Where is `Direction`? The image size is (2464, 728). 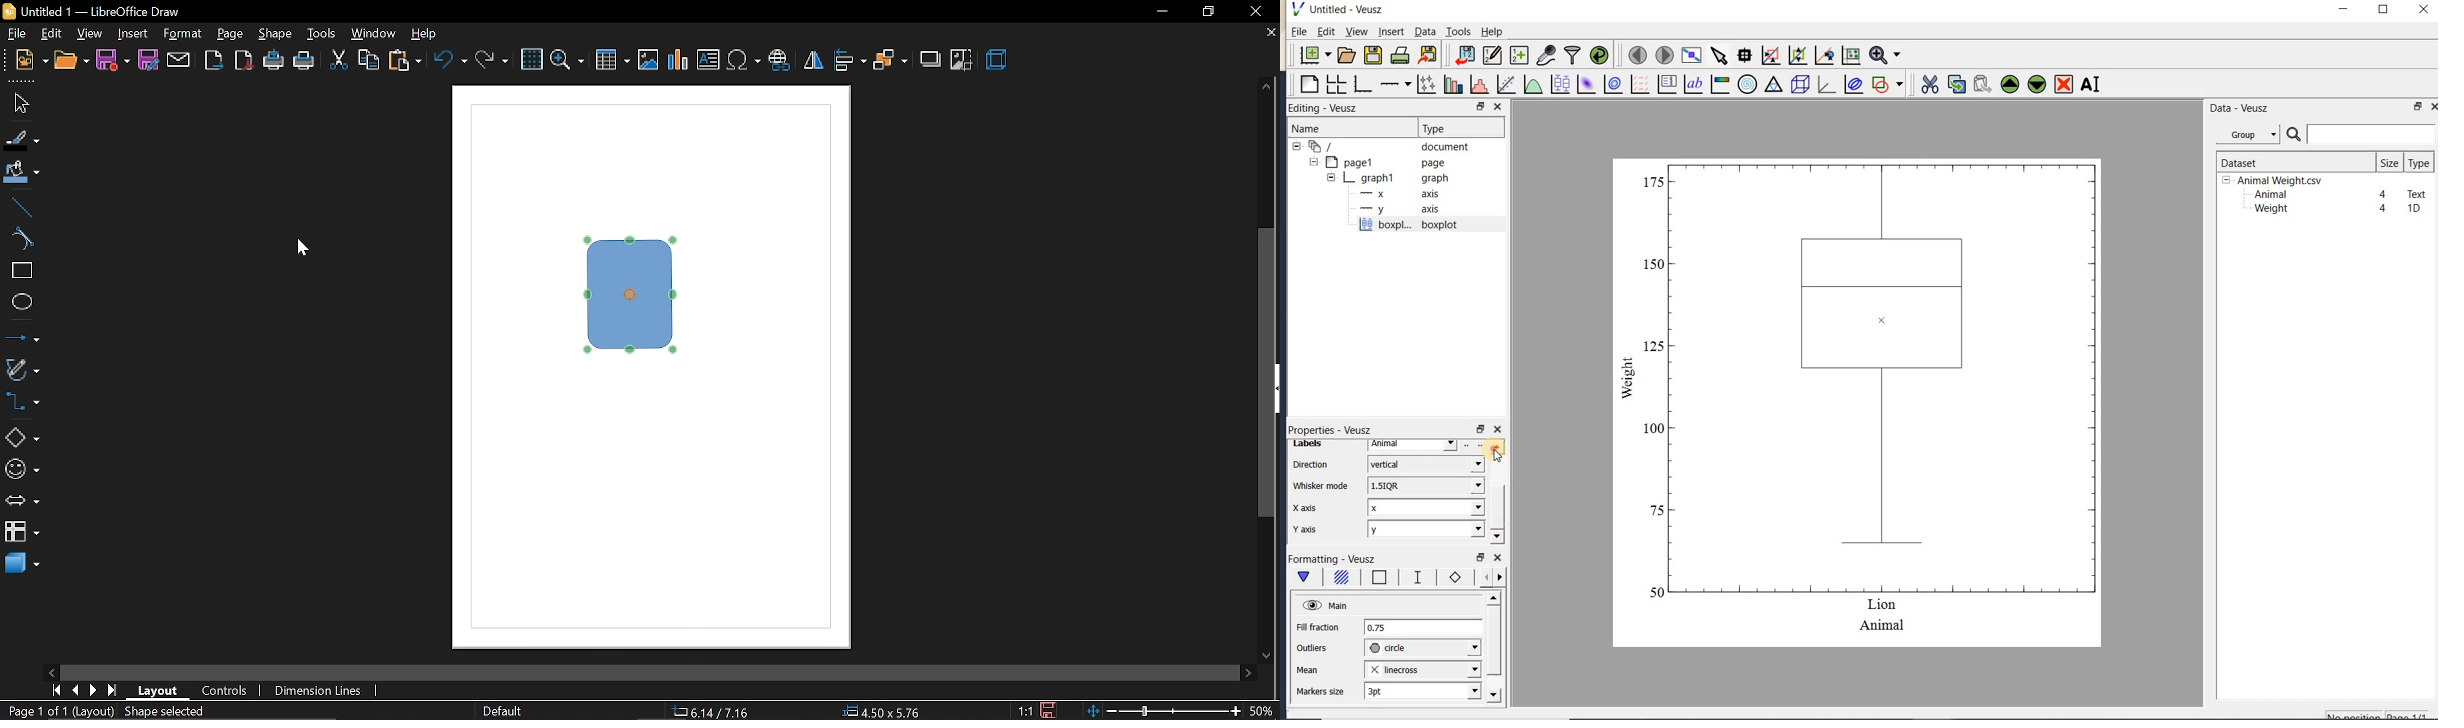
Direction is located at coordinates (1313, 466).